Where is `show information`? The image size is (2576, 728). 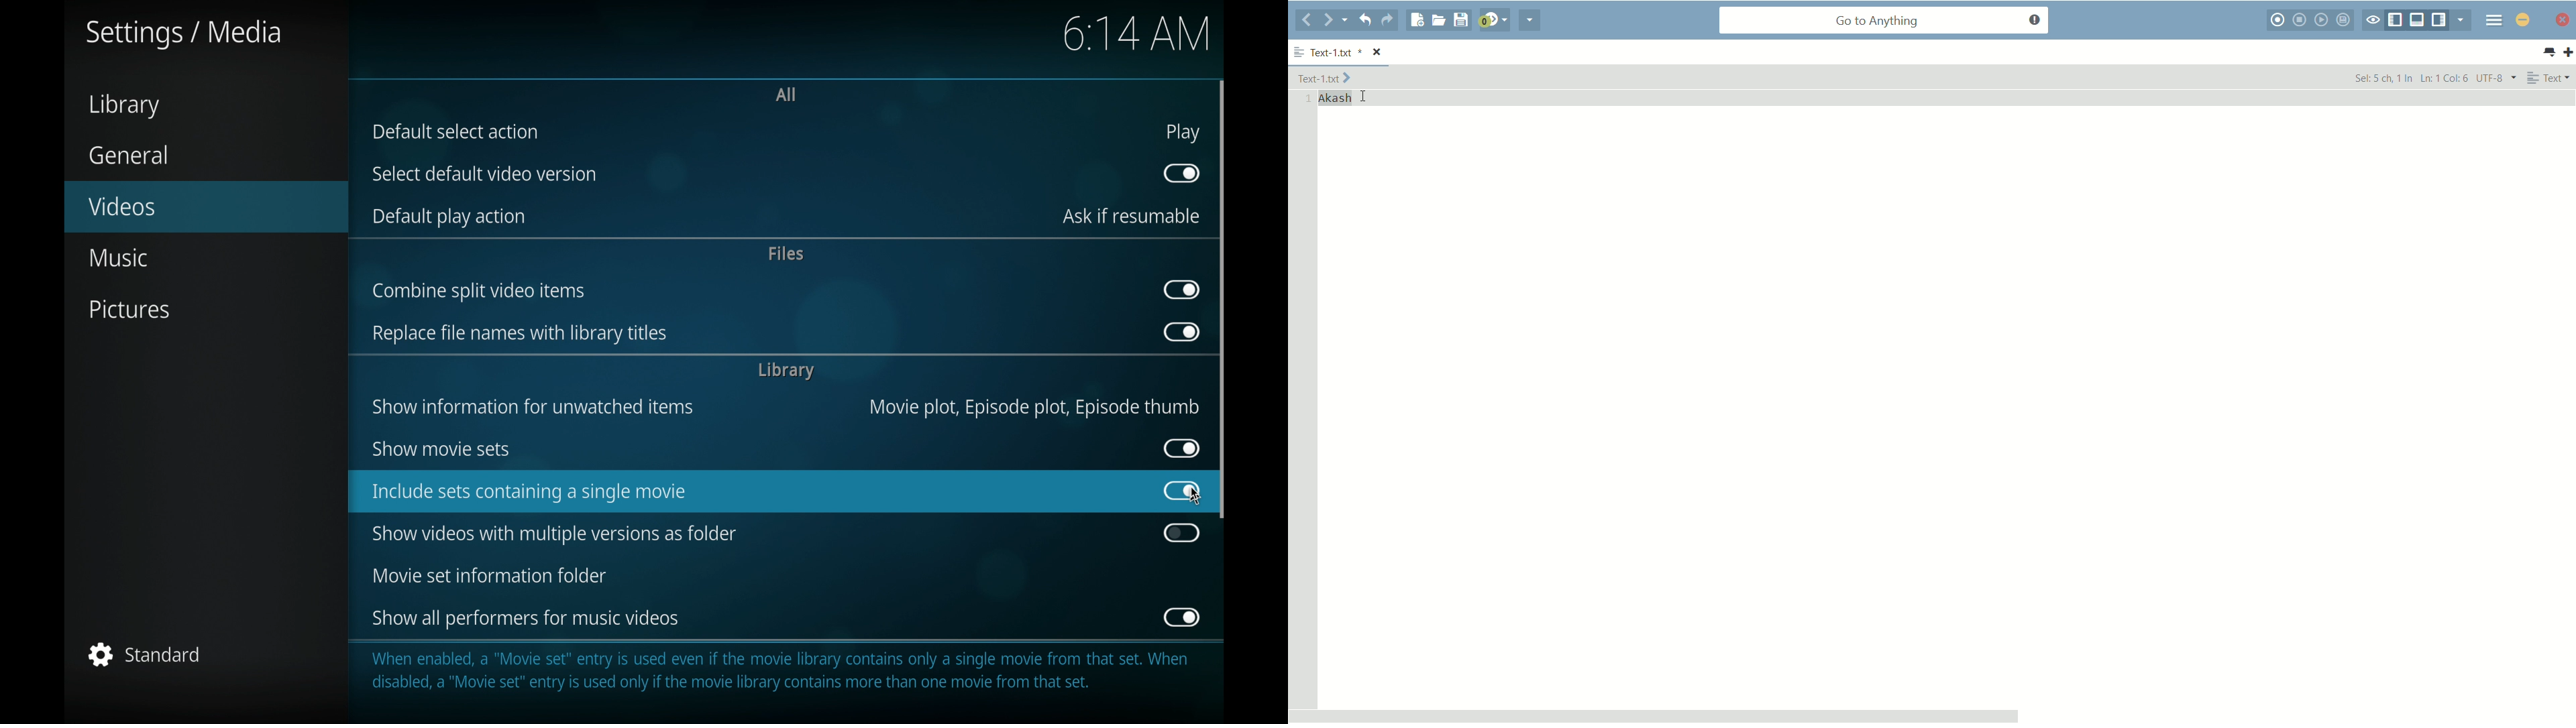
show information is located at coordinates (533, 407).